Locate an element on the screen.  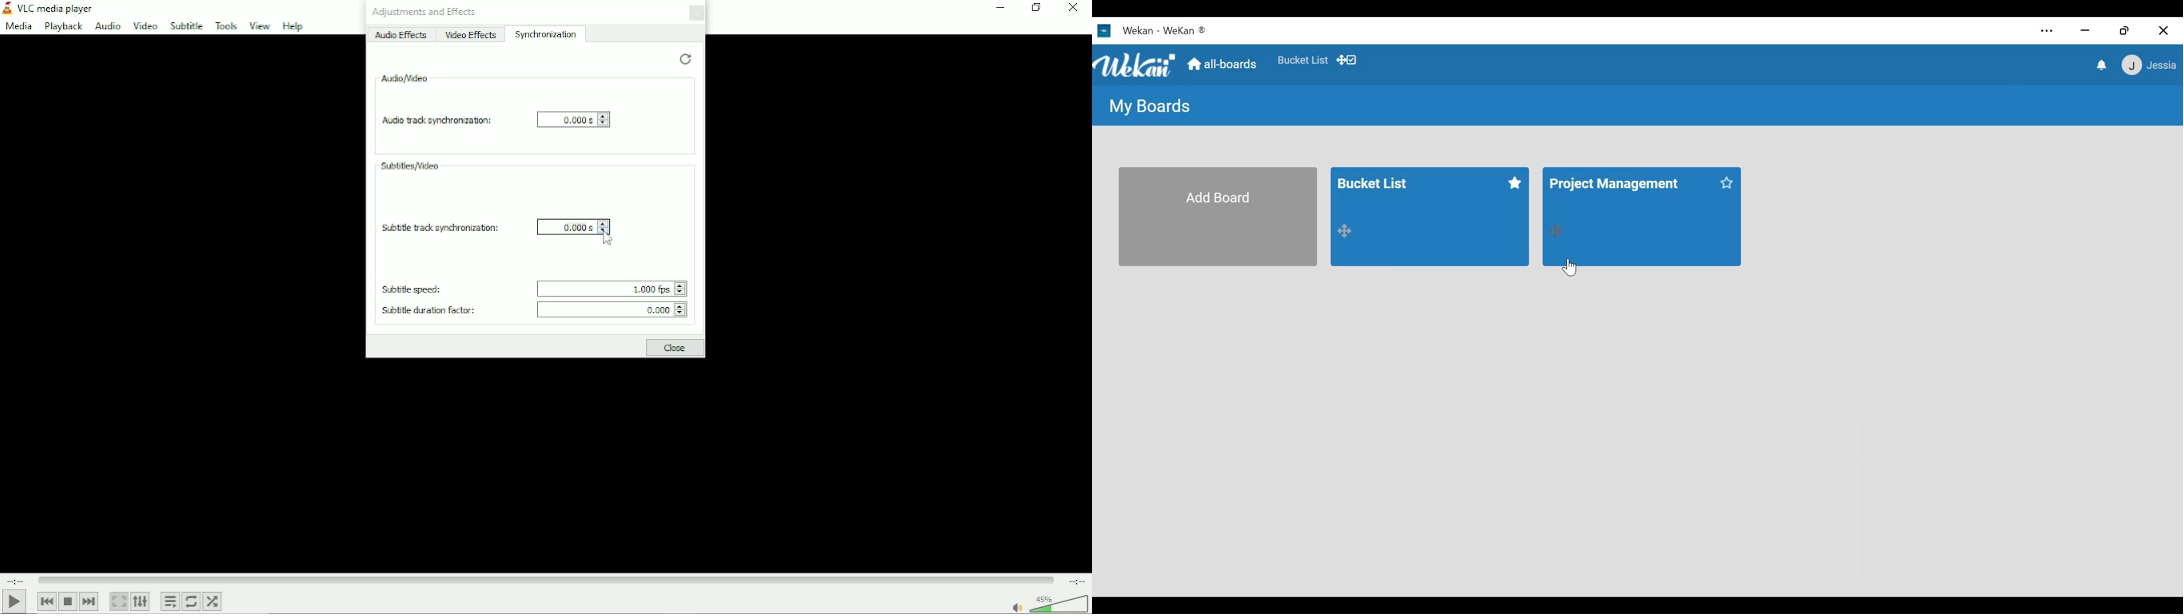
Audio track synchronization is located at coordinates (434, 120).